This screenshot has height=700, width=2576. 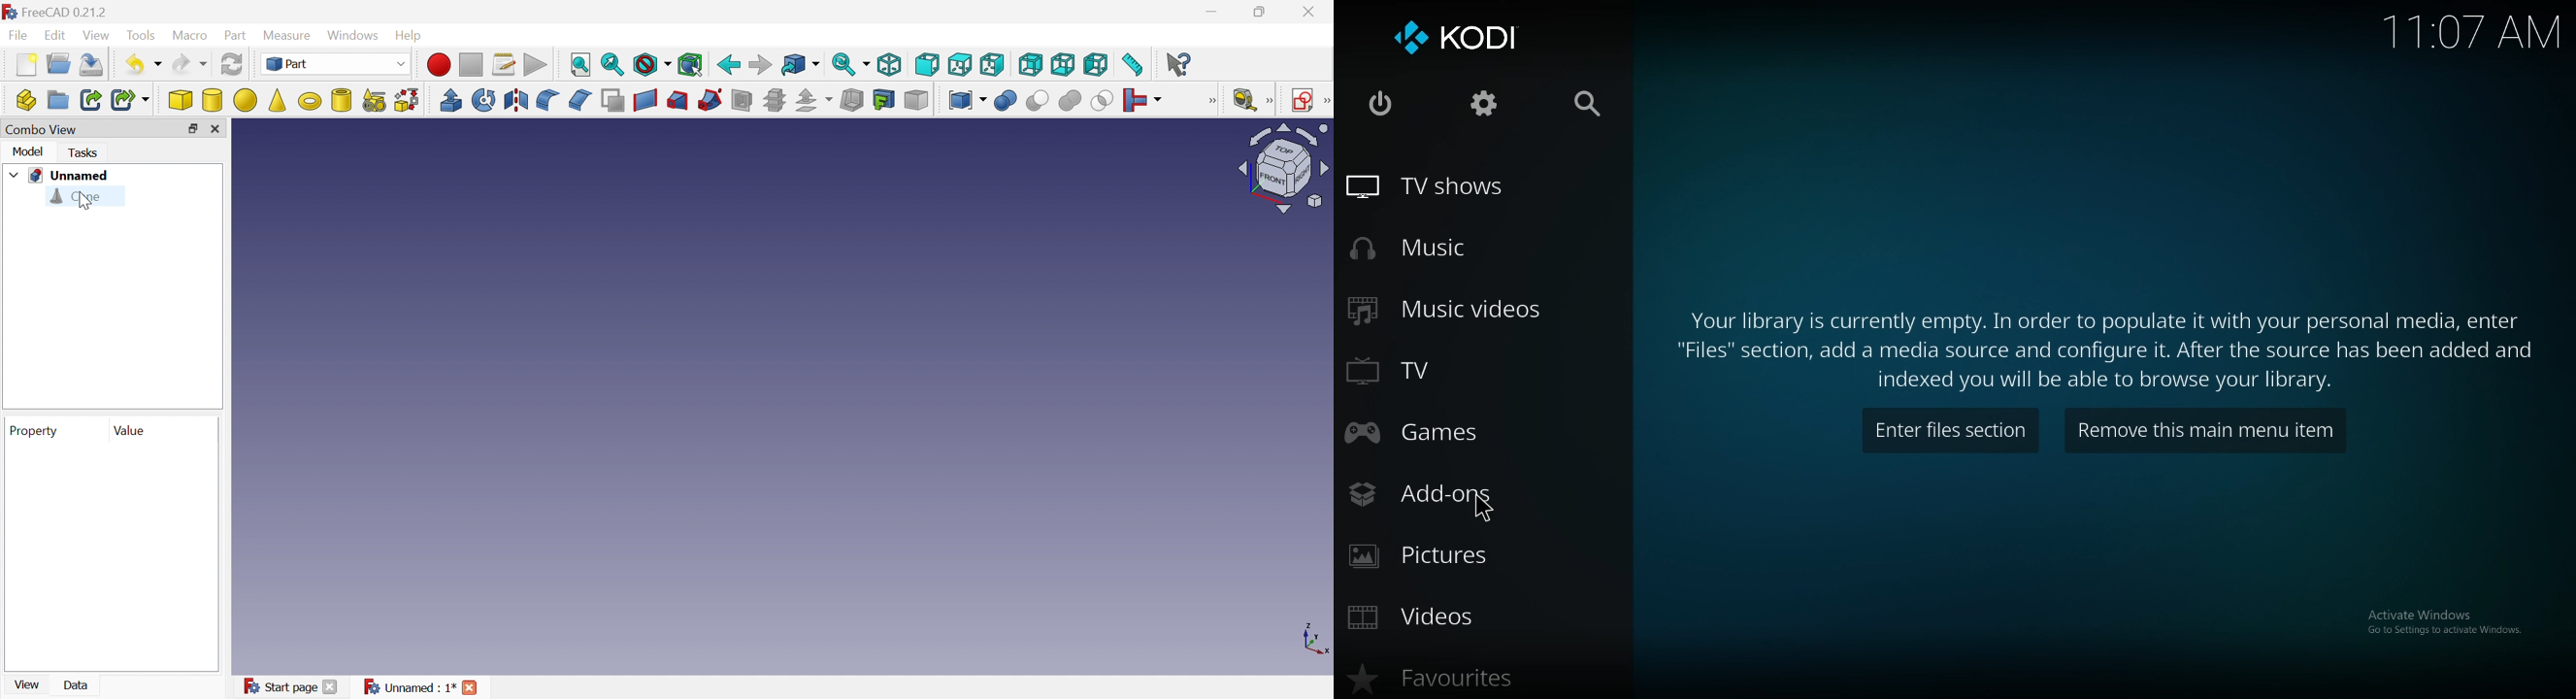 What do you see at coordinates (474, 63) in the screenshot?
I see `Stop macro recording` at bounding box center [474, 63].